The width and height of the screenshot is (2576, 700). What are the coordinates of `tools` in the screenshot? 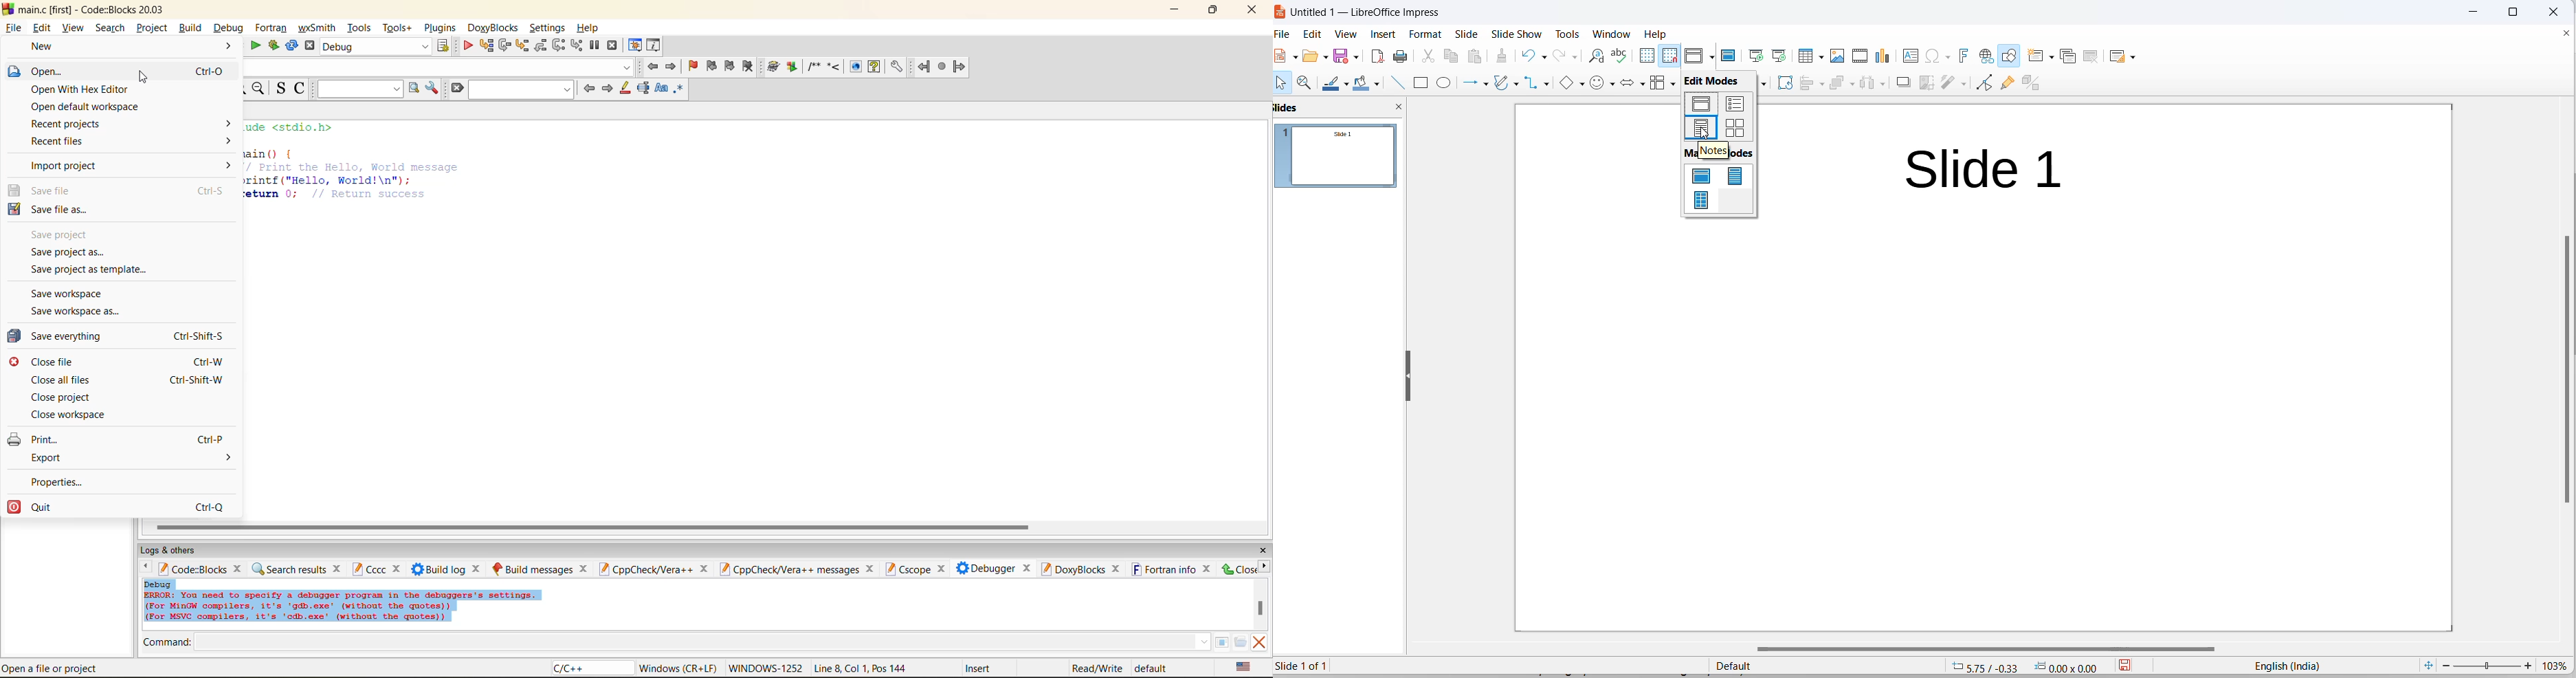 It's located at (1569, 34).